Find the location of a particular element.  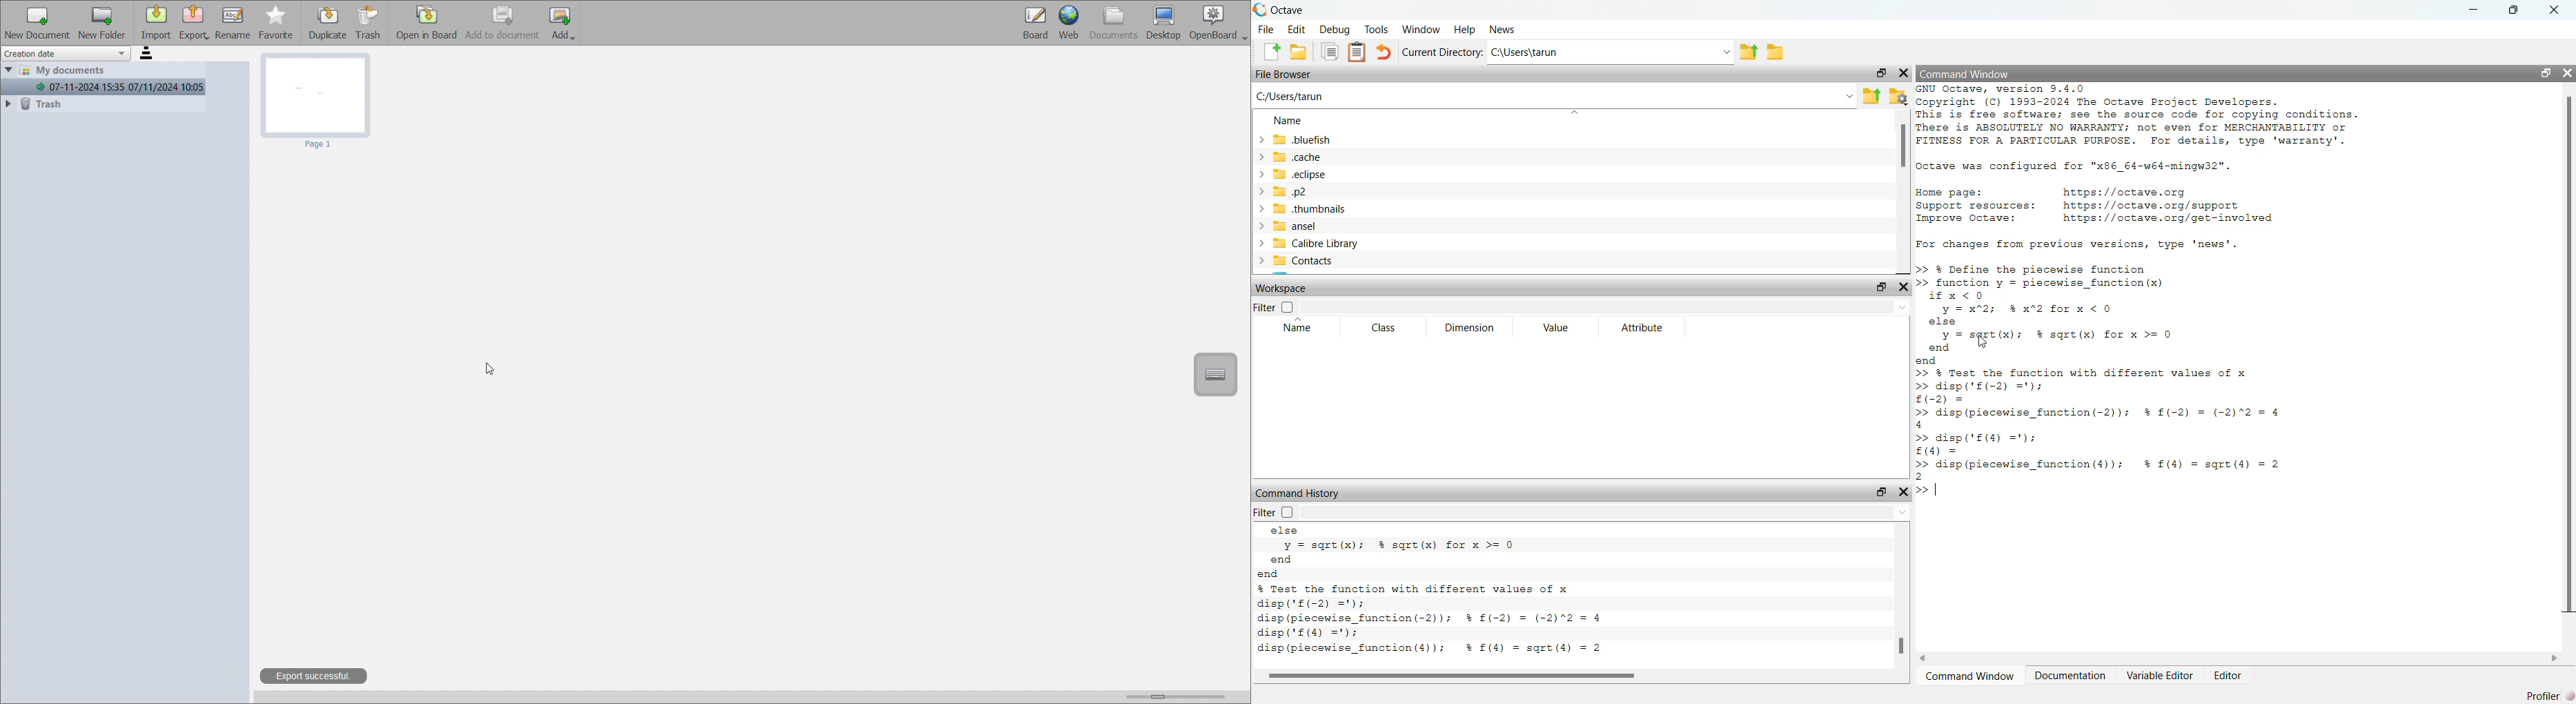

Variable Editor is located at coordinates (2160, 675).